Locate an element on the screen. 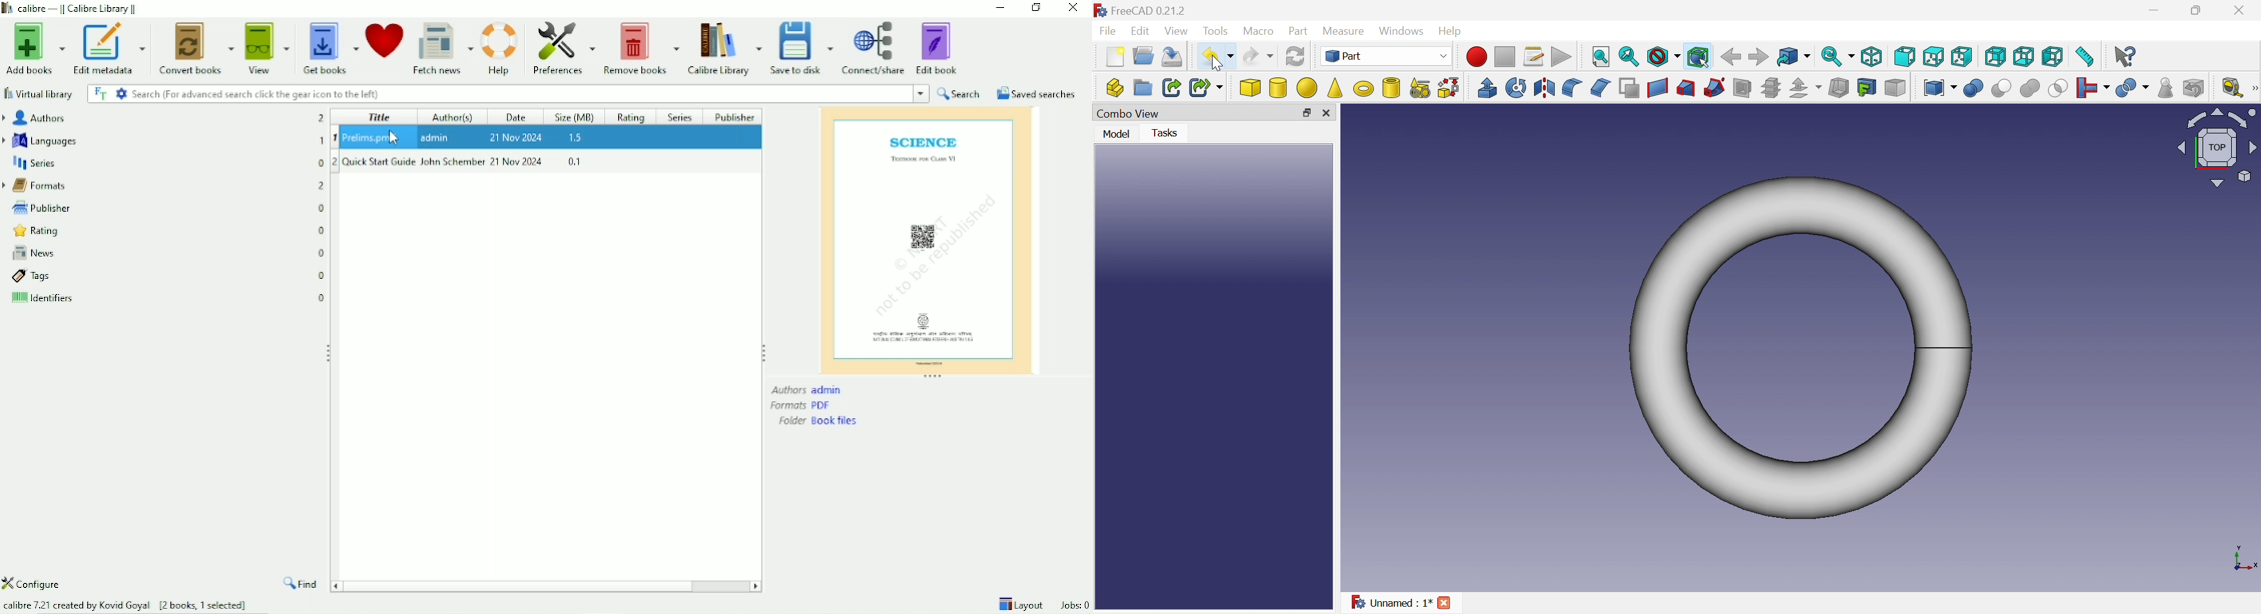  Open is located at coordinates (1144, 56).